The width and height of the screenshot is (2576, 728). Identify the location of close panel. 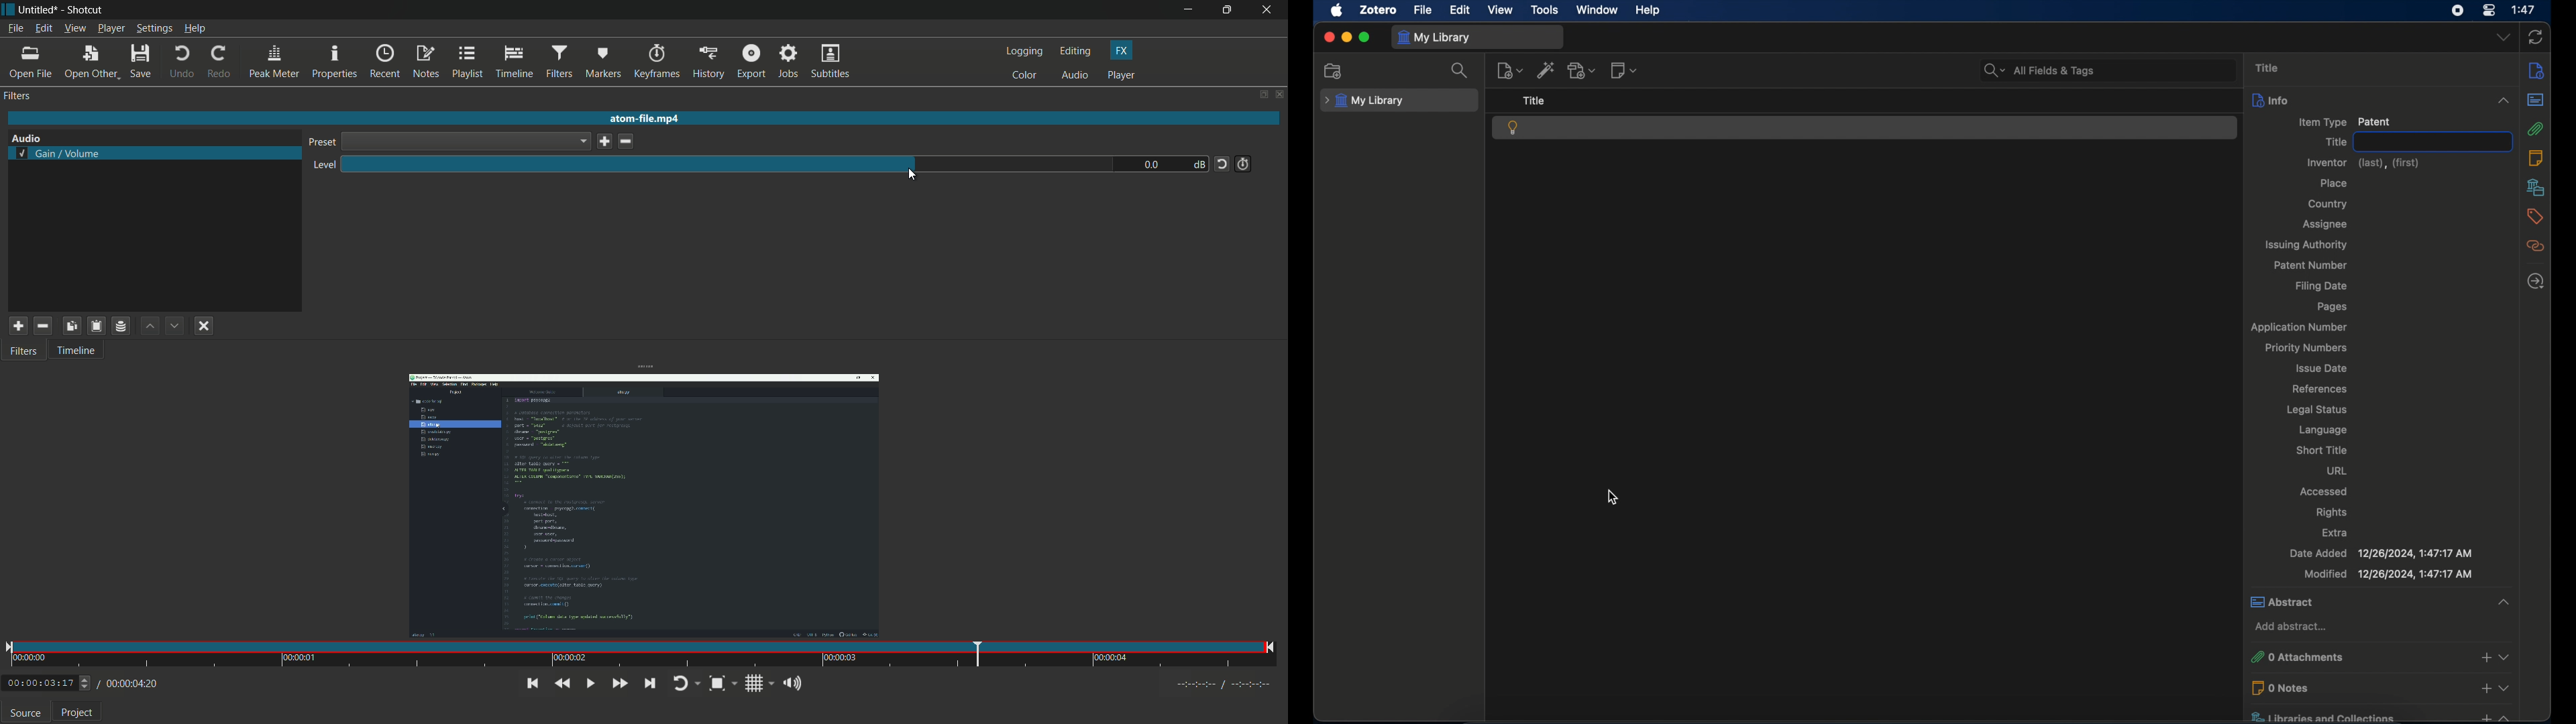
(1279, 94).